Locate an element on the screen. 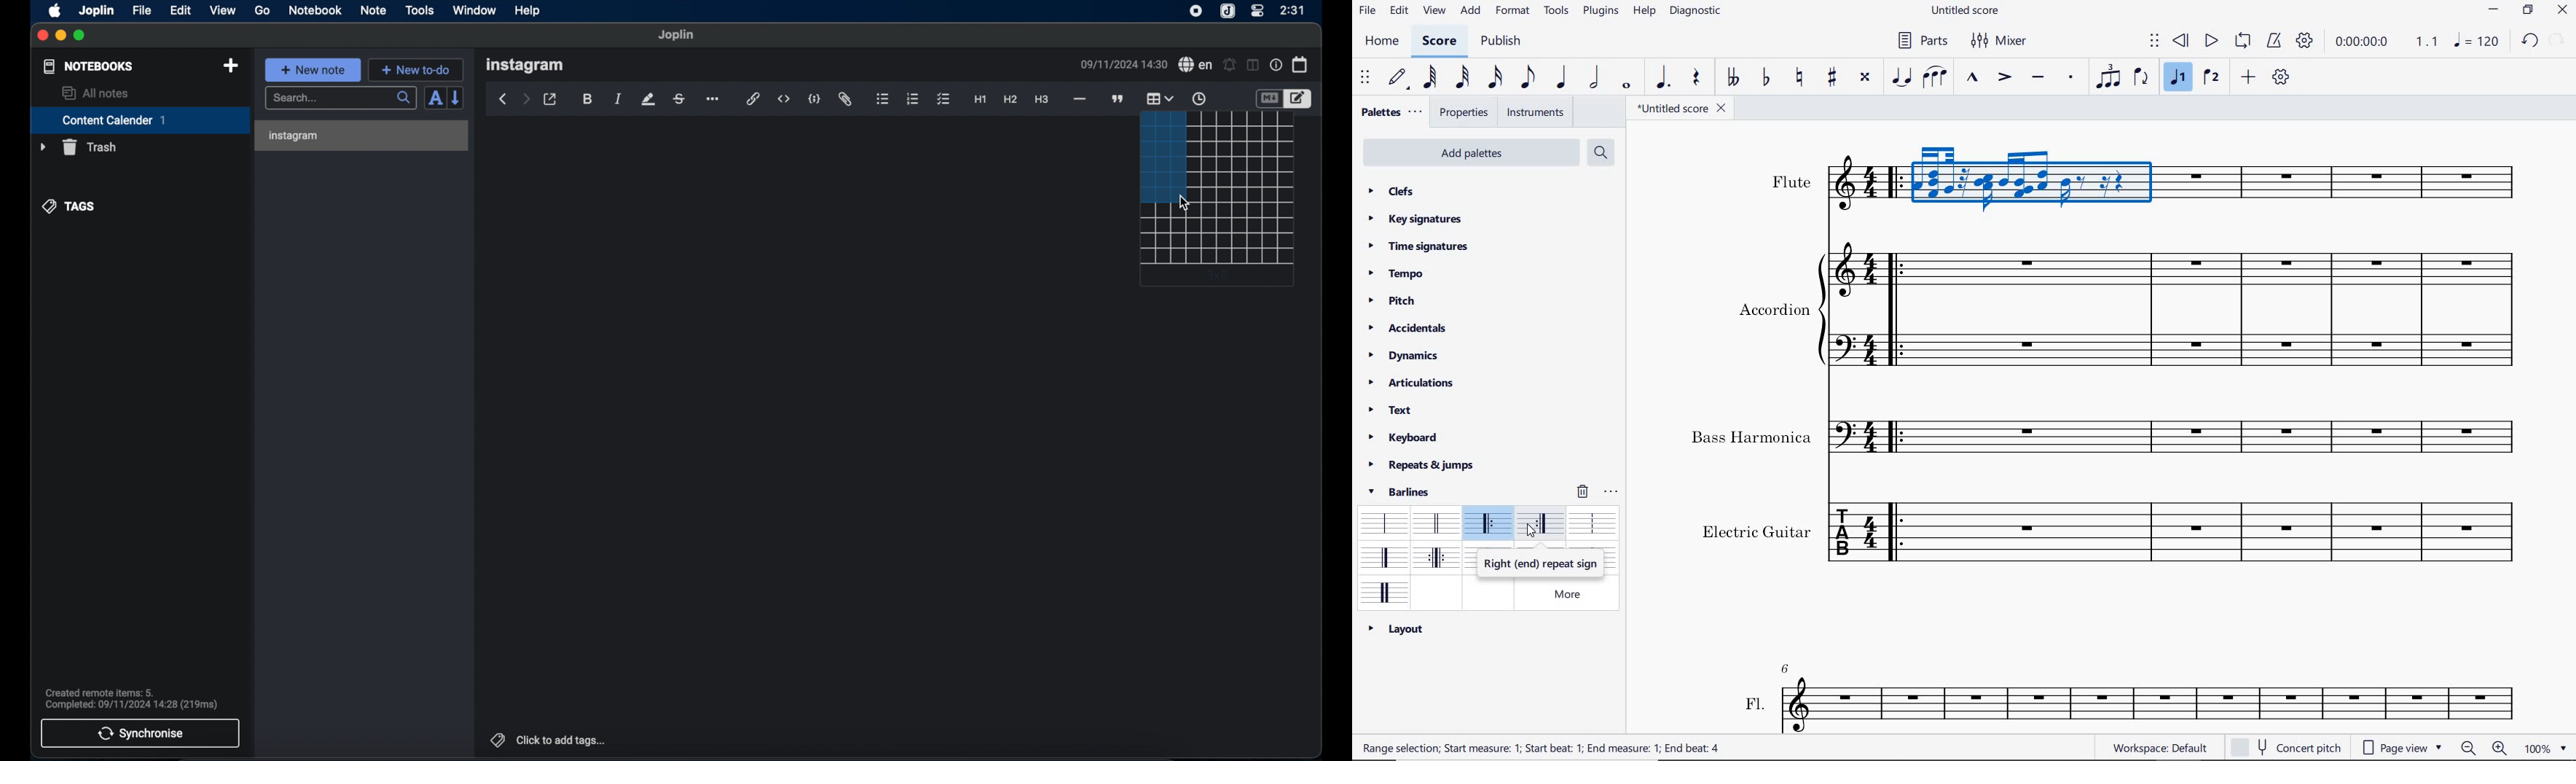  2:31(time) is located at coordinates (1293, 10).